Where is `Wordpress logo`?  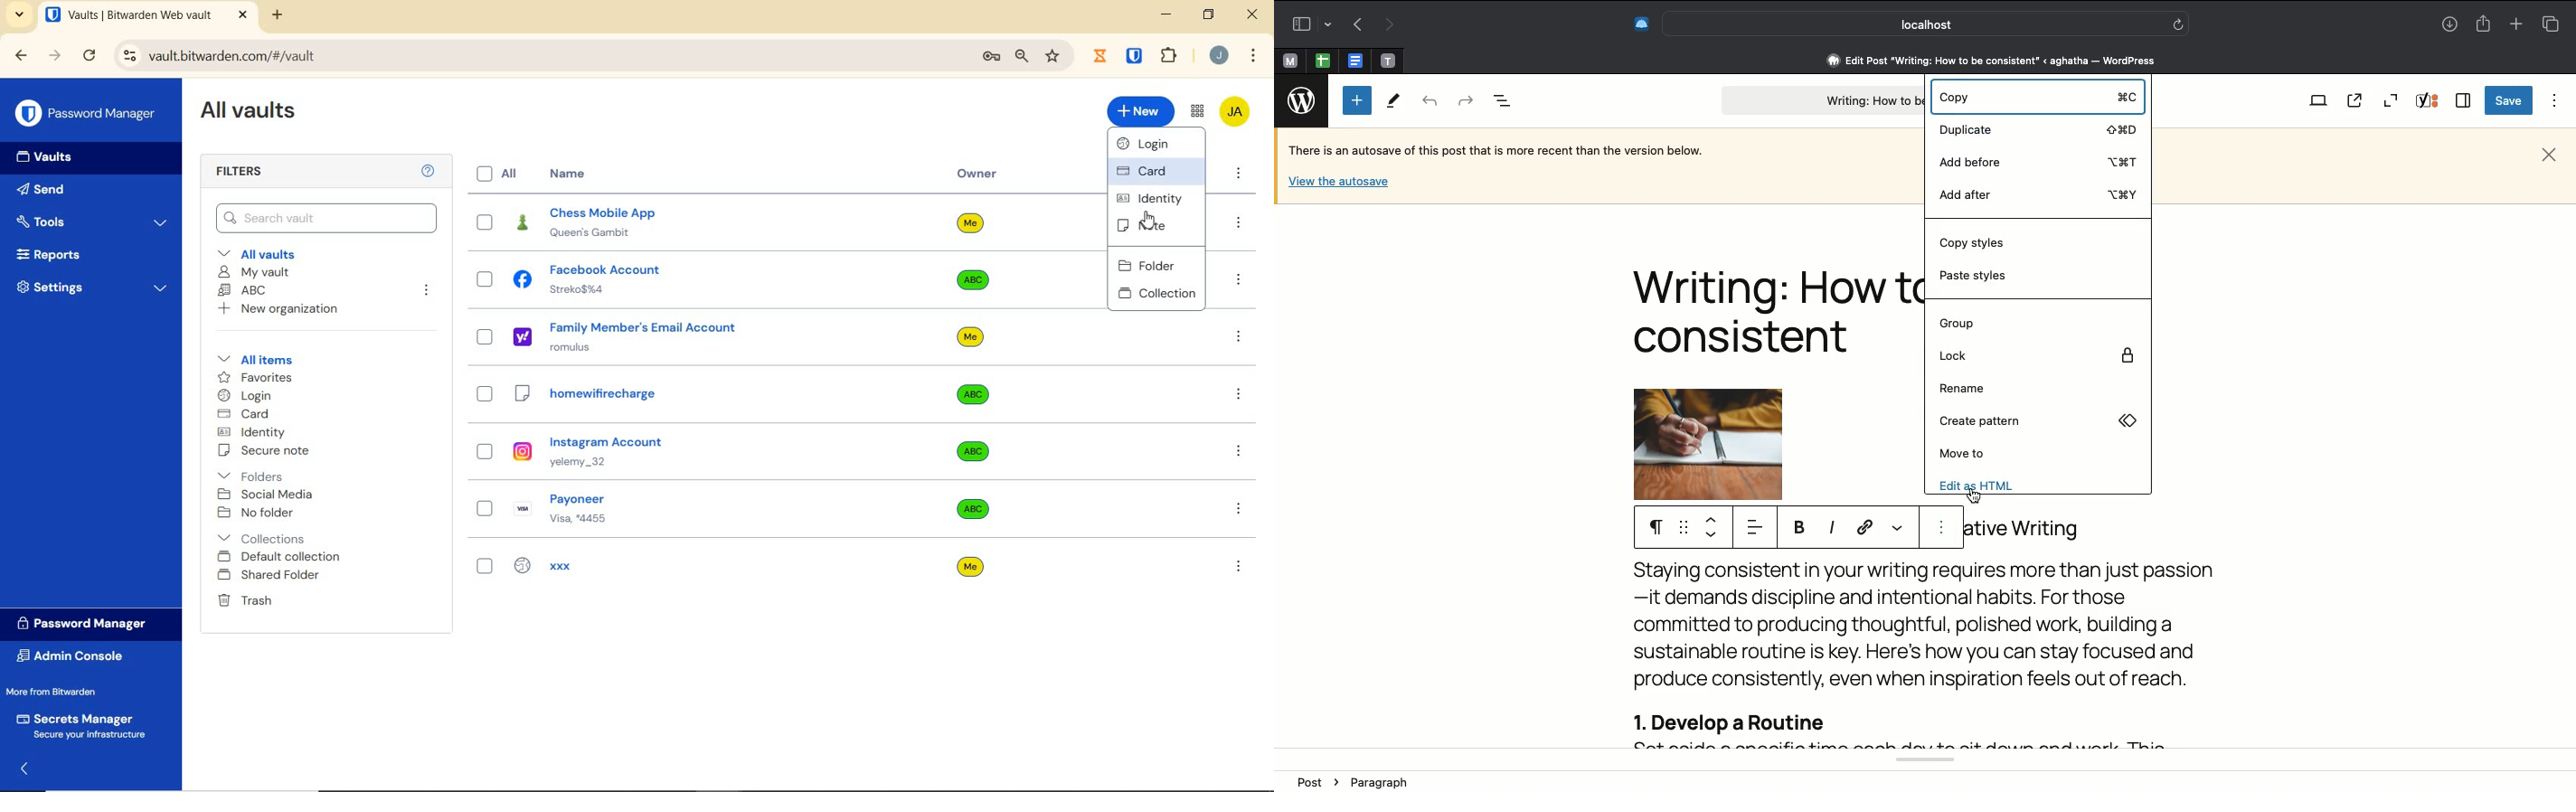
Wordpress logo is located at coordinates (1297, 100).